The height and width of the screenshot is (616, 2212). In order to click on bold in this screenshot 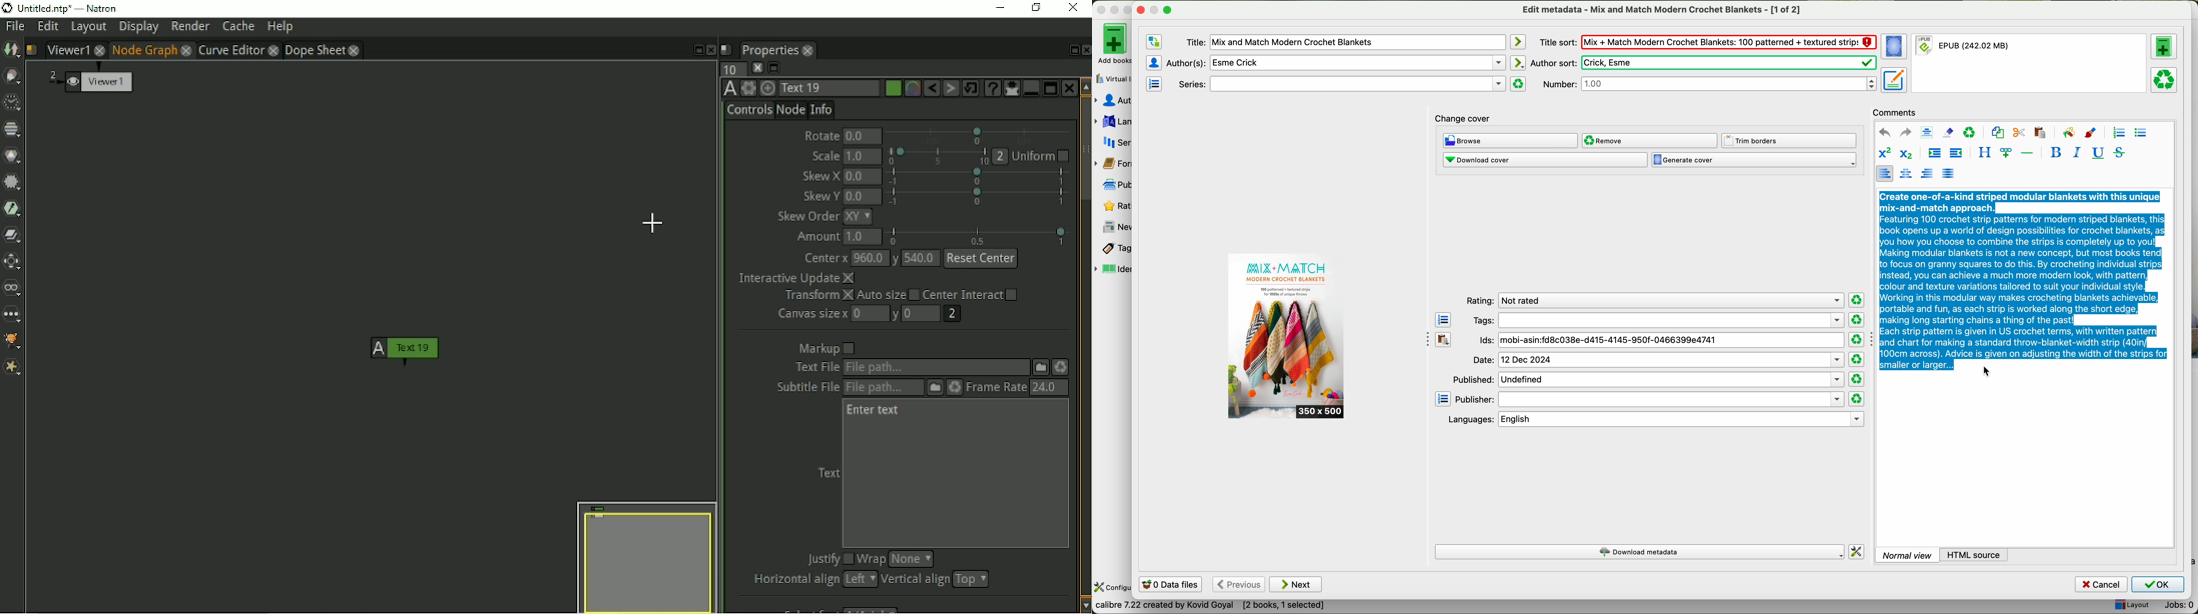, I will do `click(2057, 152)`.